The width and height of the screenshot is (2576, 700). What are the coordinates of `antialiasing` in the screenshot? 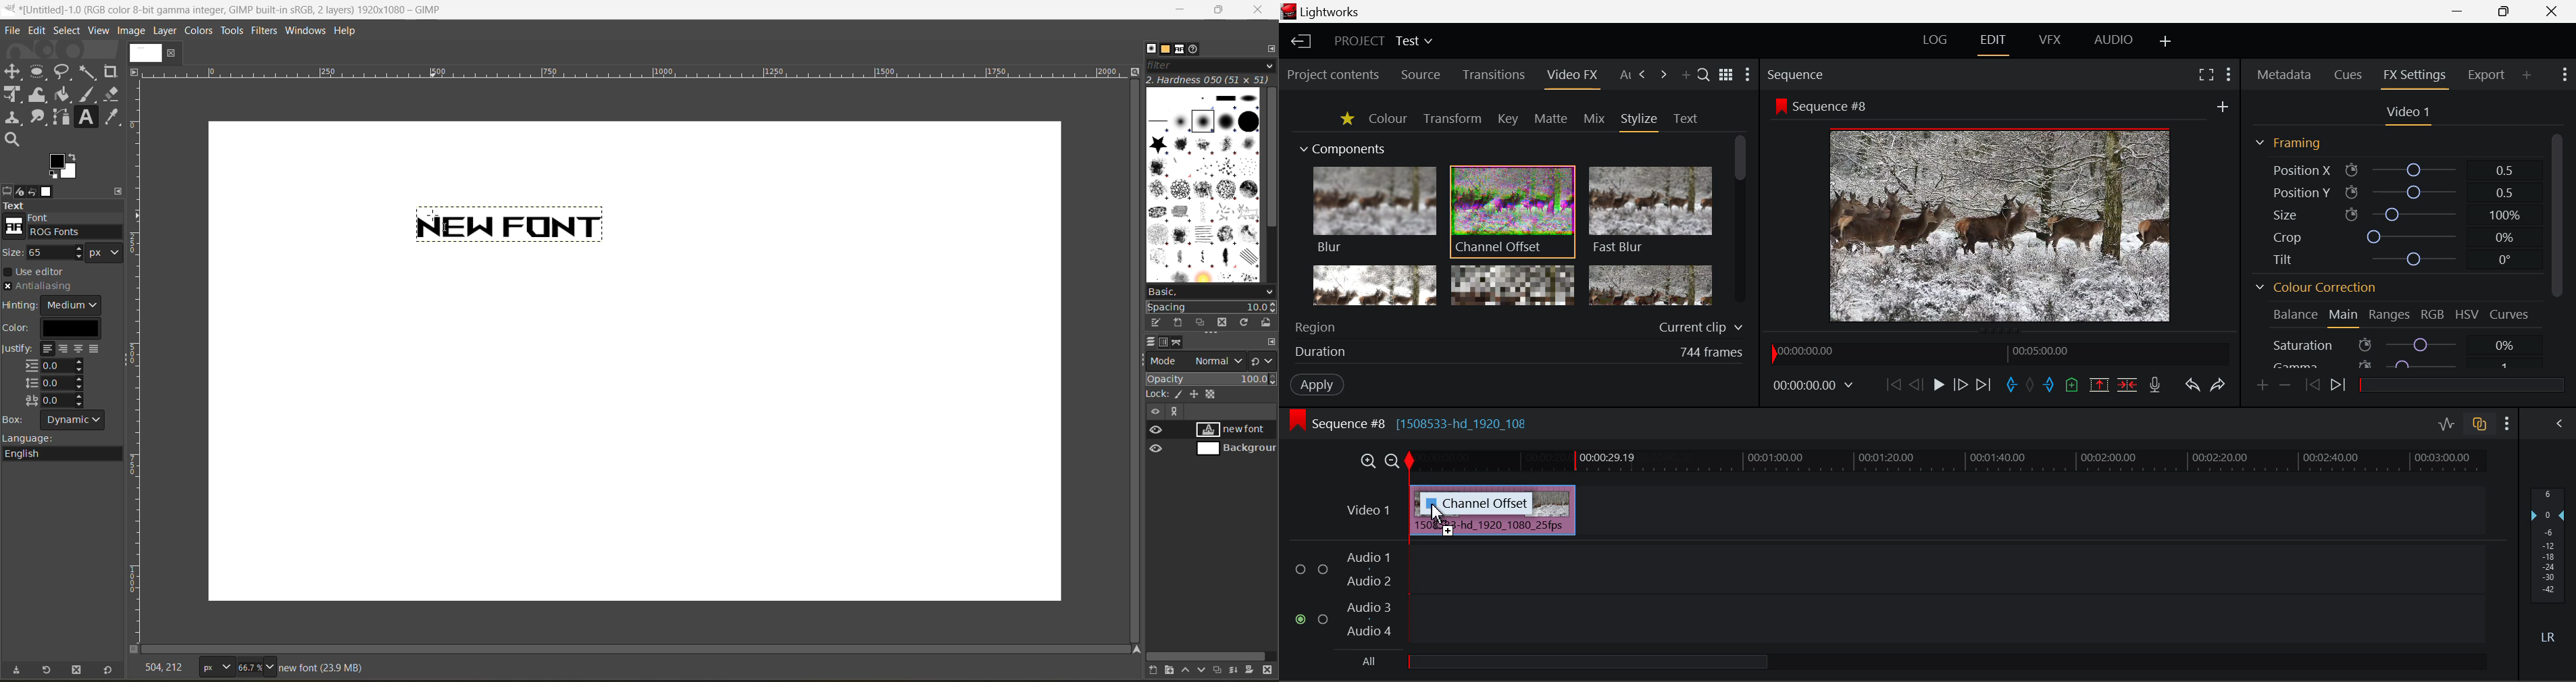 It's located at (39, 287).